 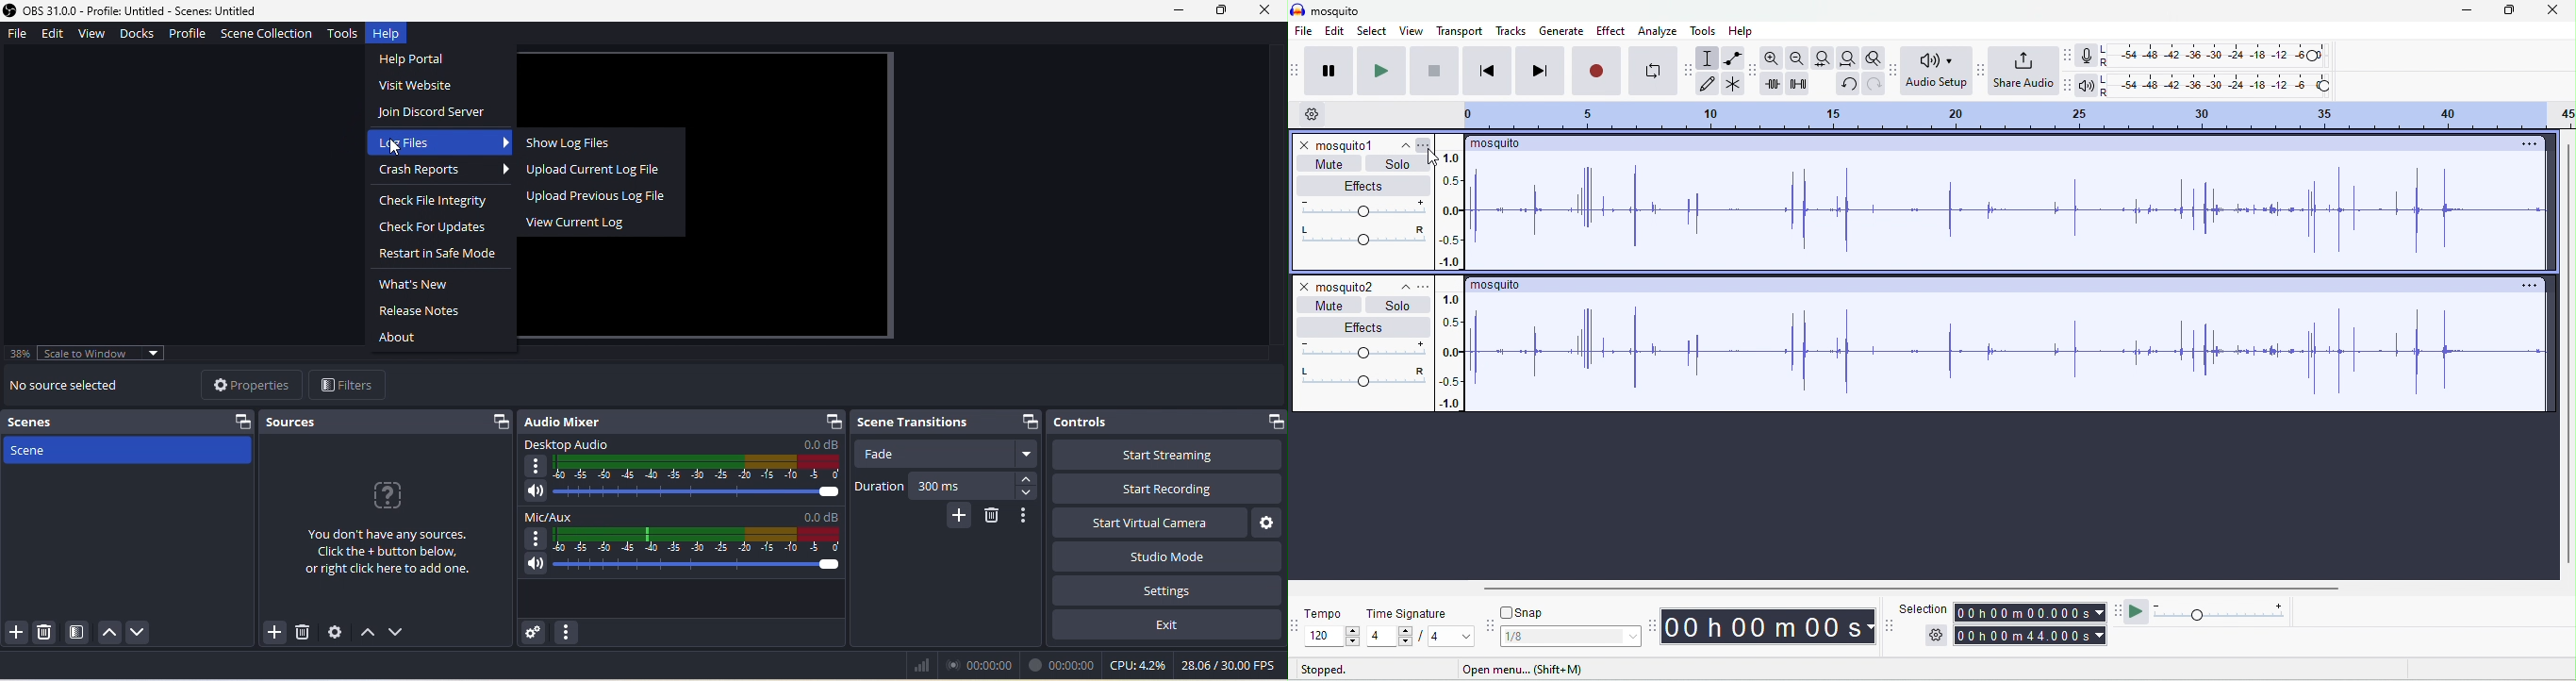 I want to click on  you don't have any sources click the+ button below , so click(x=386, y=538).